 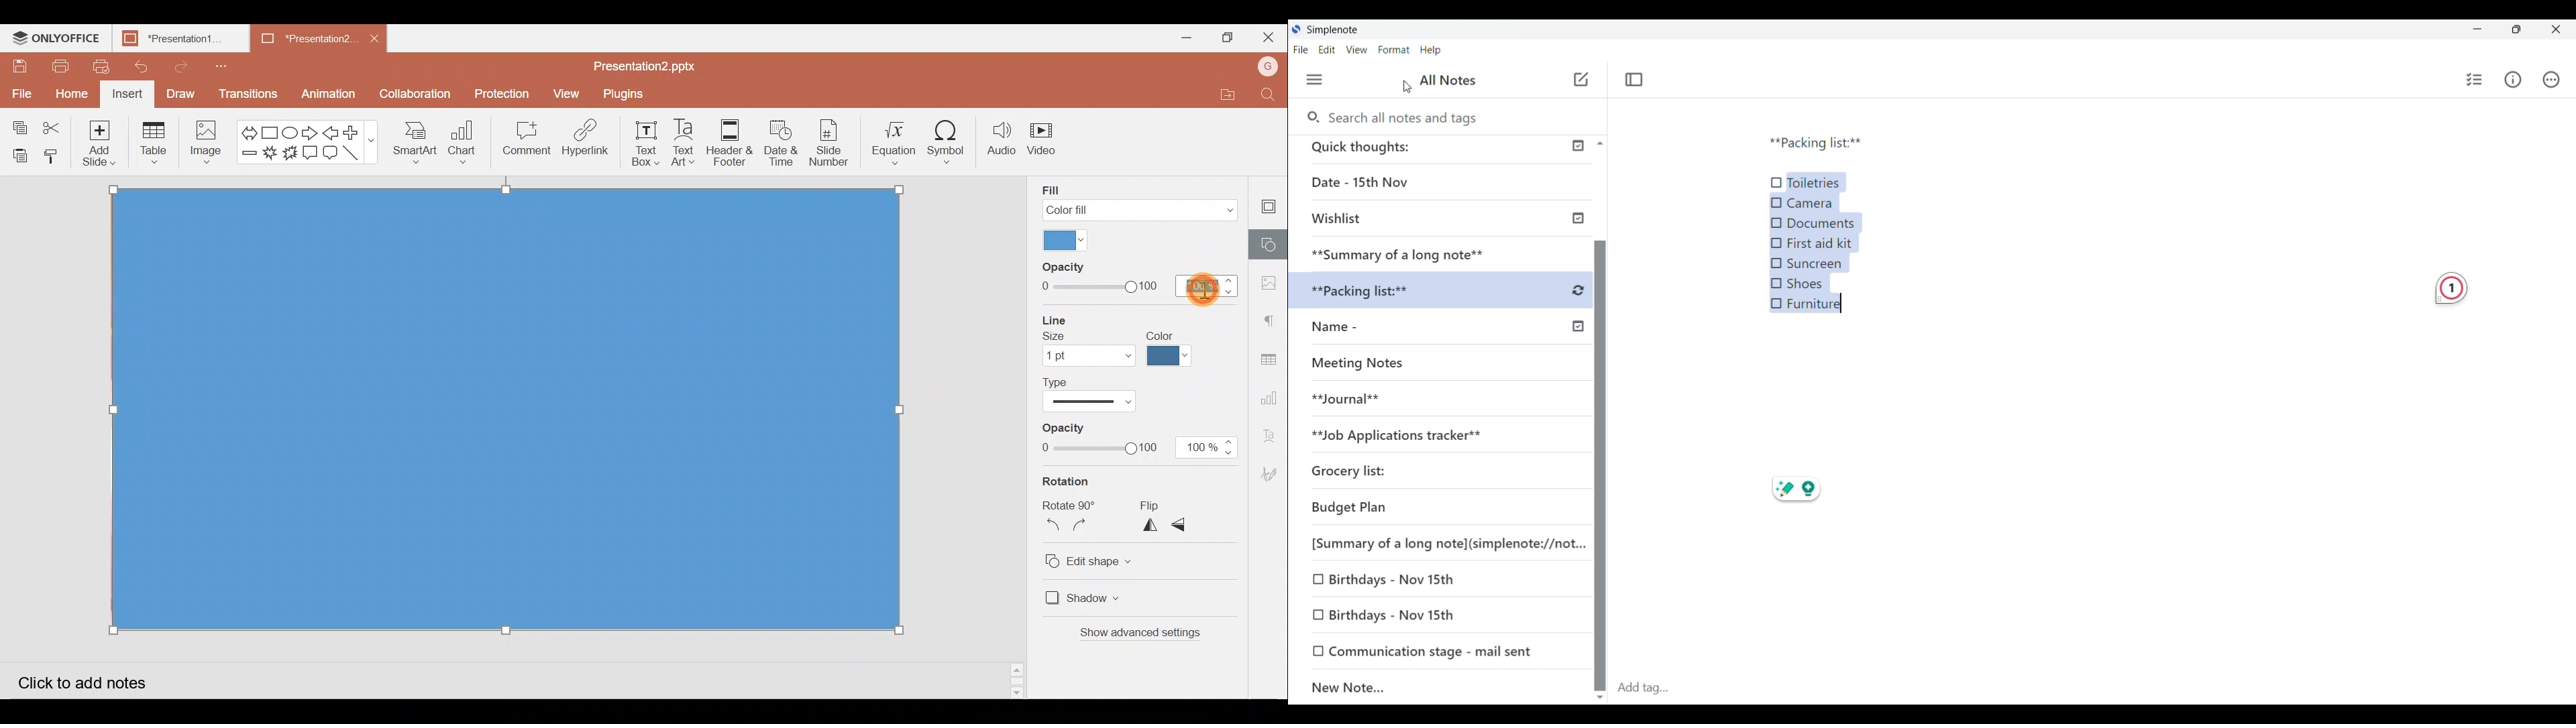 I want to click on Line Opacity slide bar, so click(x=1097, y=440).